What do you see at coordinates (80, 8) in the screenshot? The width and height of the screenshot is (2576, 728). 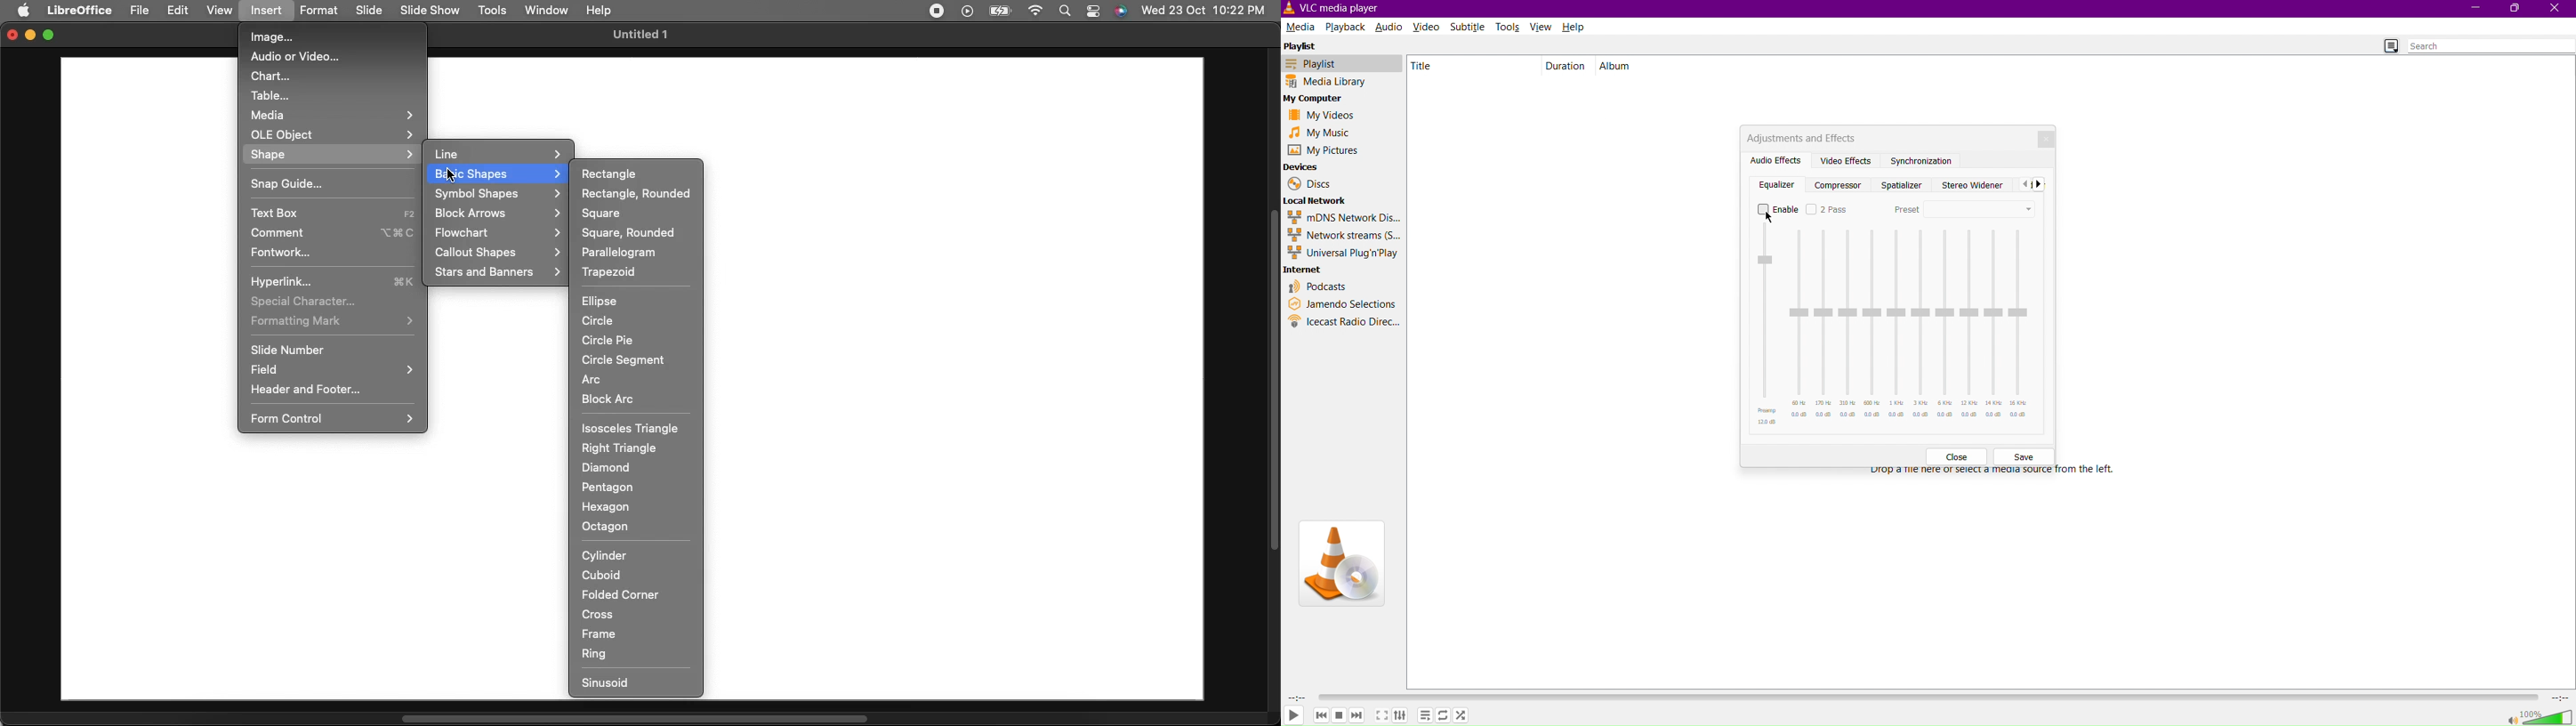 I see `LibreOffice` at bounding box center [80, 8].